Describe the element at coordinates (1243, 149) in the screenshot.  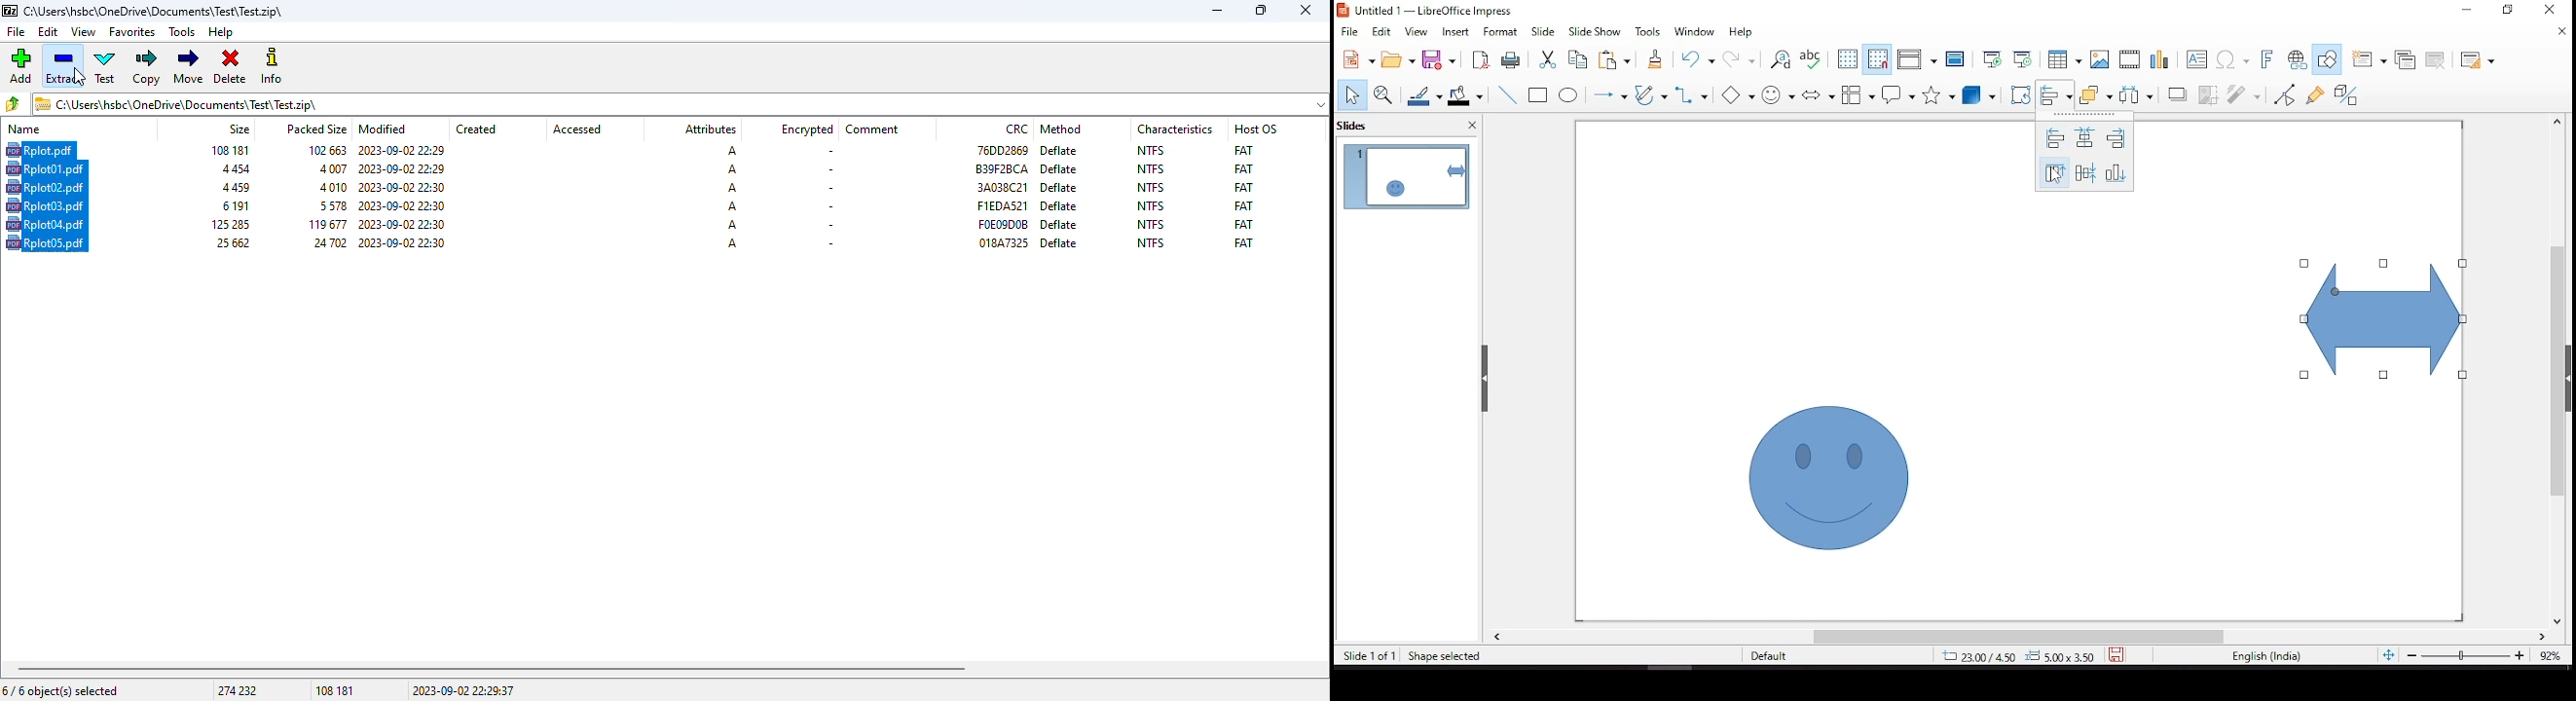
I see `FAT` at that location.